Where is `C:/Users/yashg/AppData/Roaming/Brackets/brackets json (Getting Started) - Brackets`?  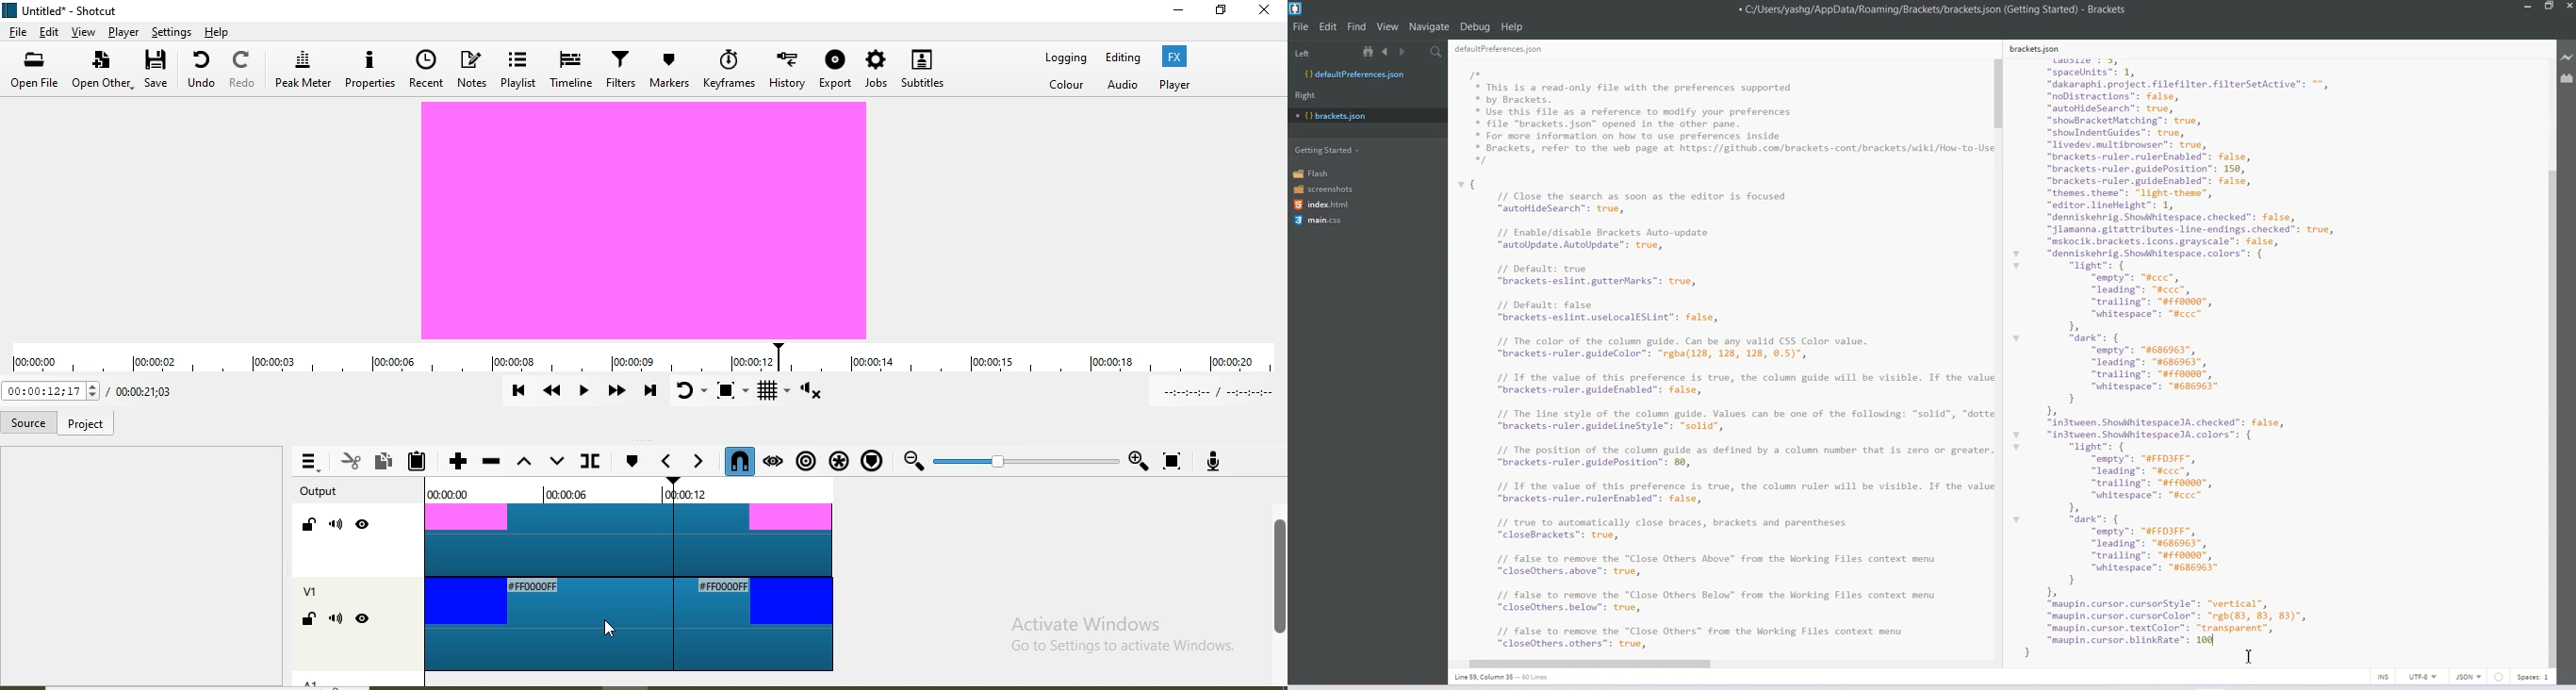
C:/Users/yashg/AppData/Roaming/Brackets/brackets json (Getting Started) - Brackets is located at coordinates (1933, 9).